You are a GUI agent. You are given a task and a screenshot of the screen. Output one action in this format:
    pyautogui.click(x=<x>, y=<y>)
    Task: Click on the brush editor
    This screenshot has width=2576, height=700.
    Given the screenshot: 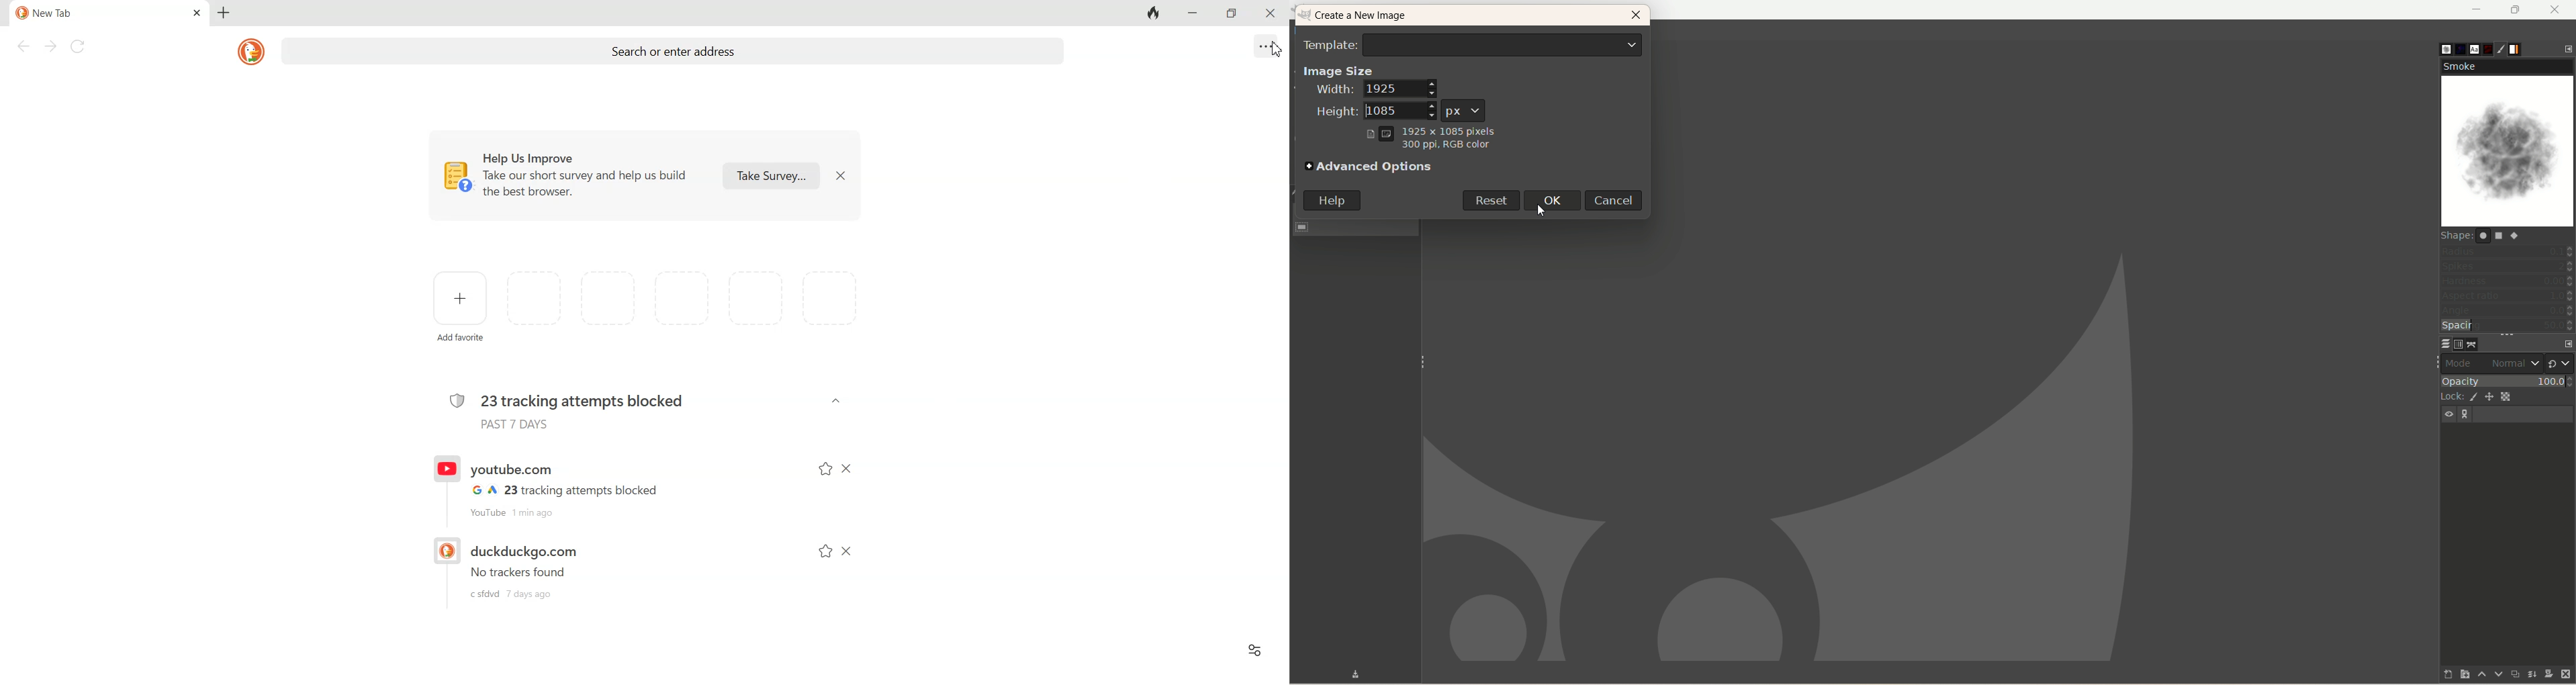 What is the action you would take?
    pyautogui.click(x=2507, y=50)
    